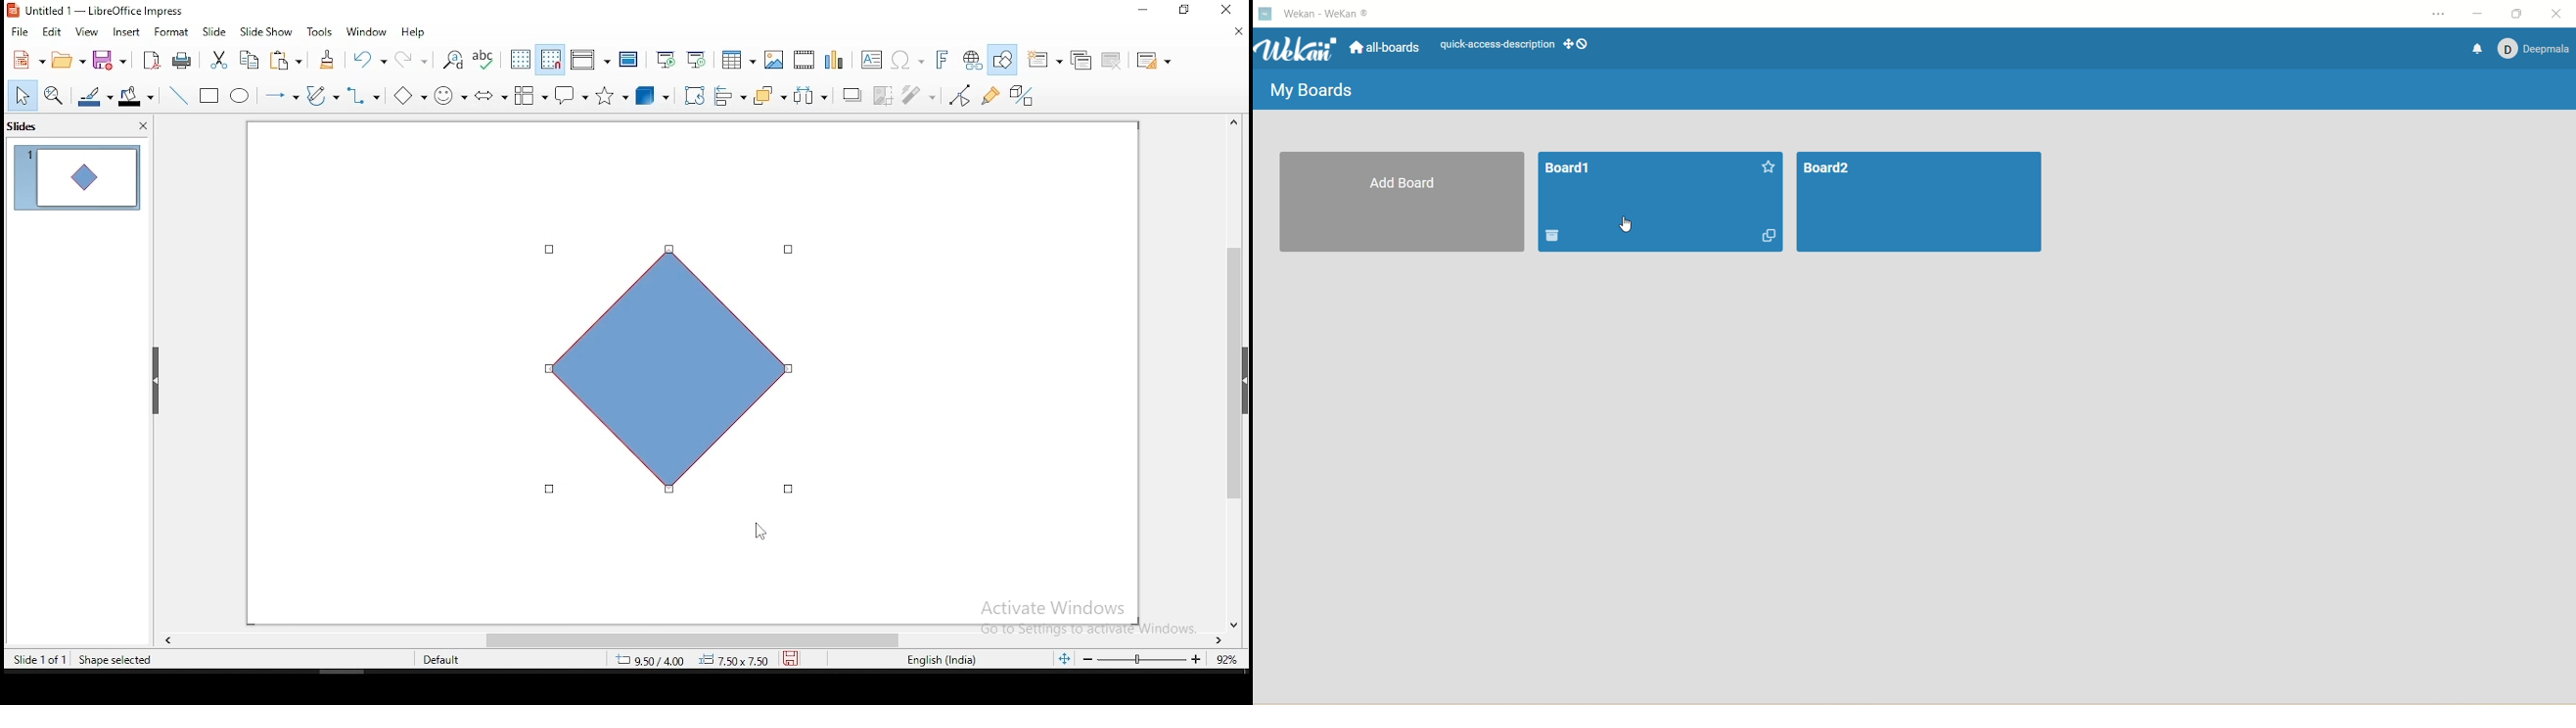 This screenshot has width=2576, height=728. Describe the element at coordinates (805, 58) in the screenshot. I see `insert audio or video` at that location.